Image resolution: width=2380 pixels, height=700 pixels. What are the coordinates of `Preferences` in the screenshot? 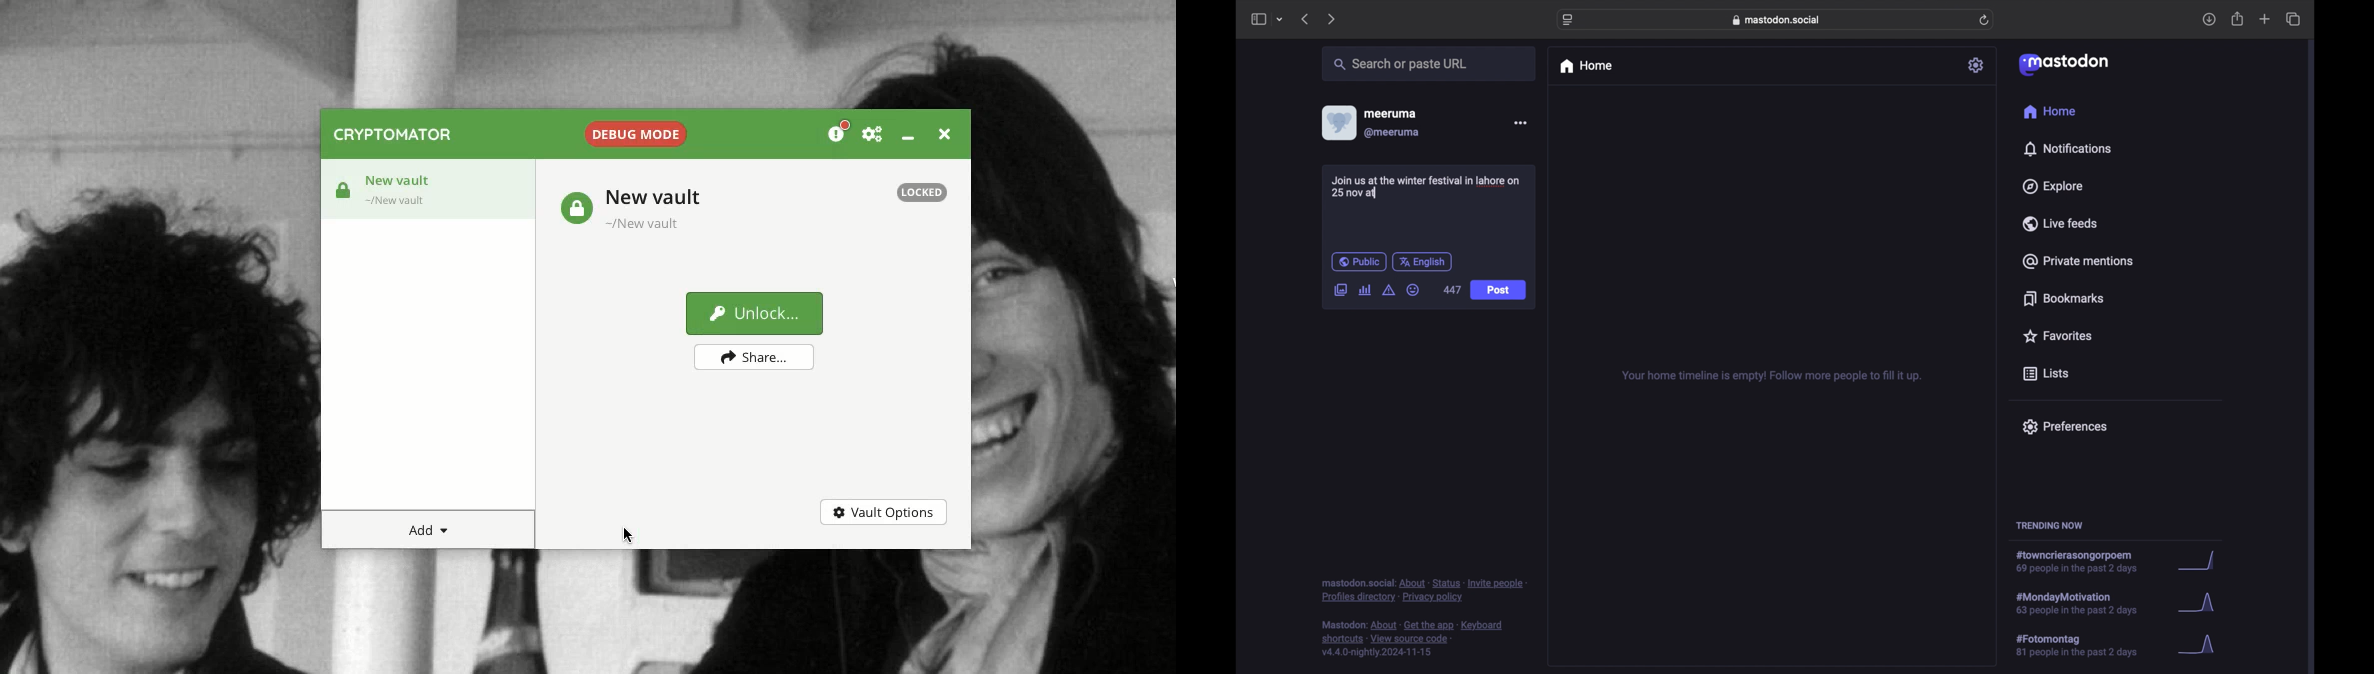 It's located at (873, 134).